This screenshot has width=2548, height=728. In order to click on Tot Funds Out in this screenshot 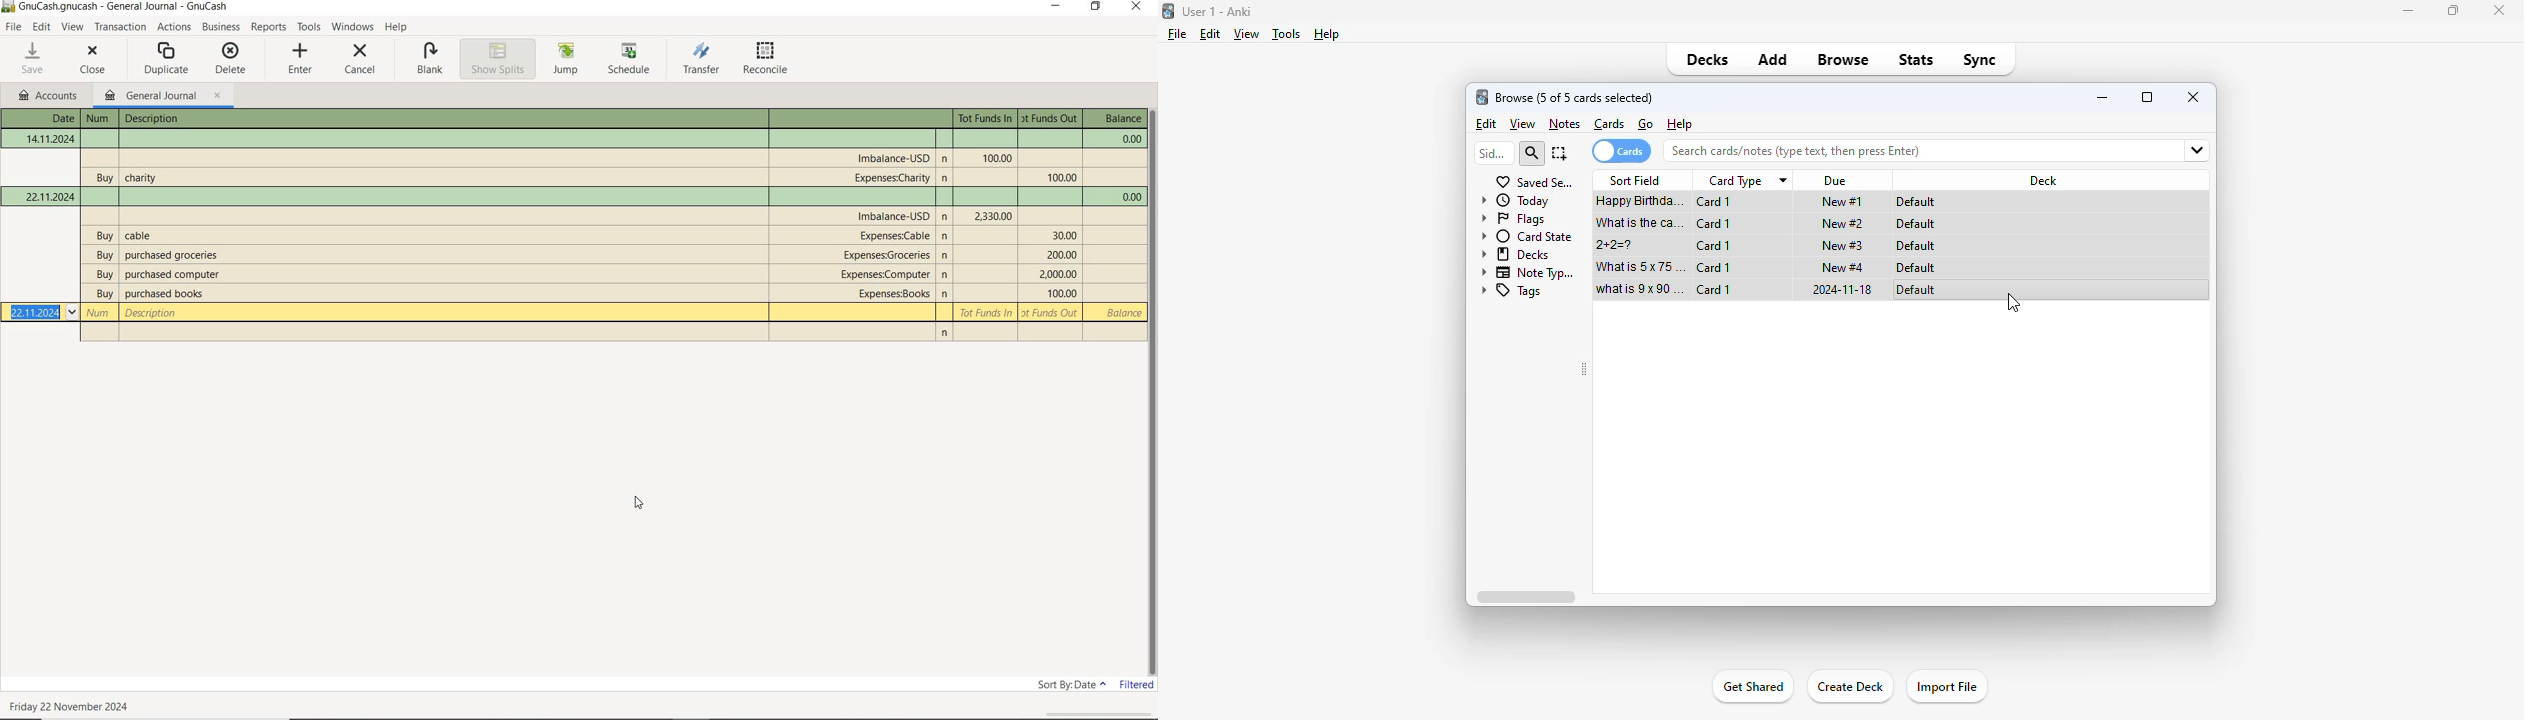, I will do `click(1051, 119)`.